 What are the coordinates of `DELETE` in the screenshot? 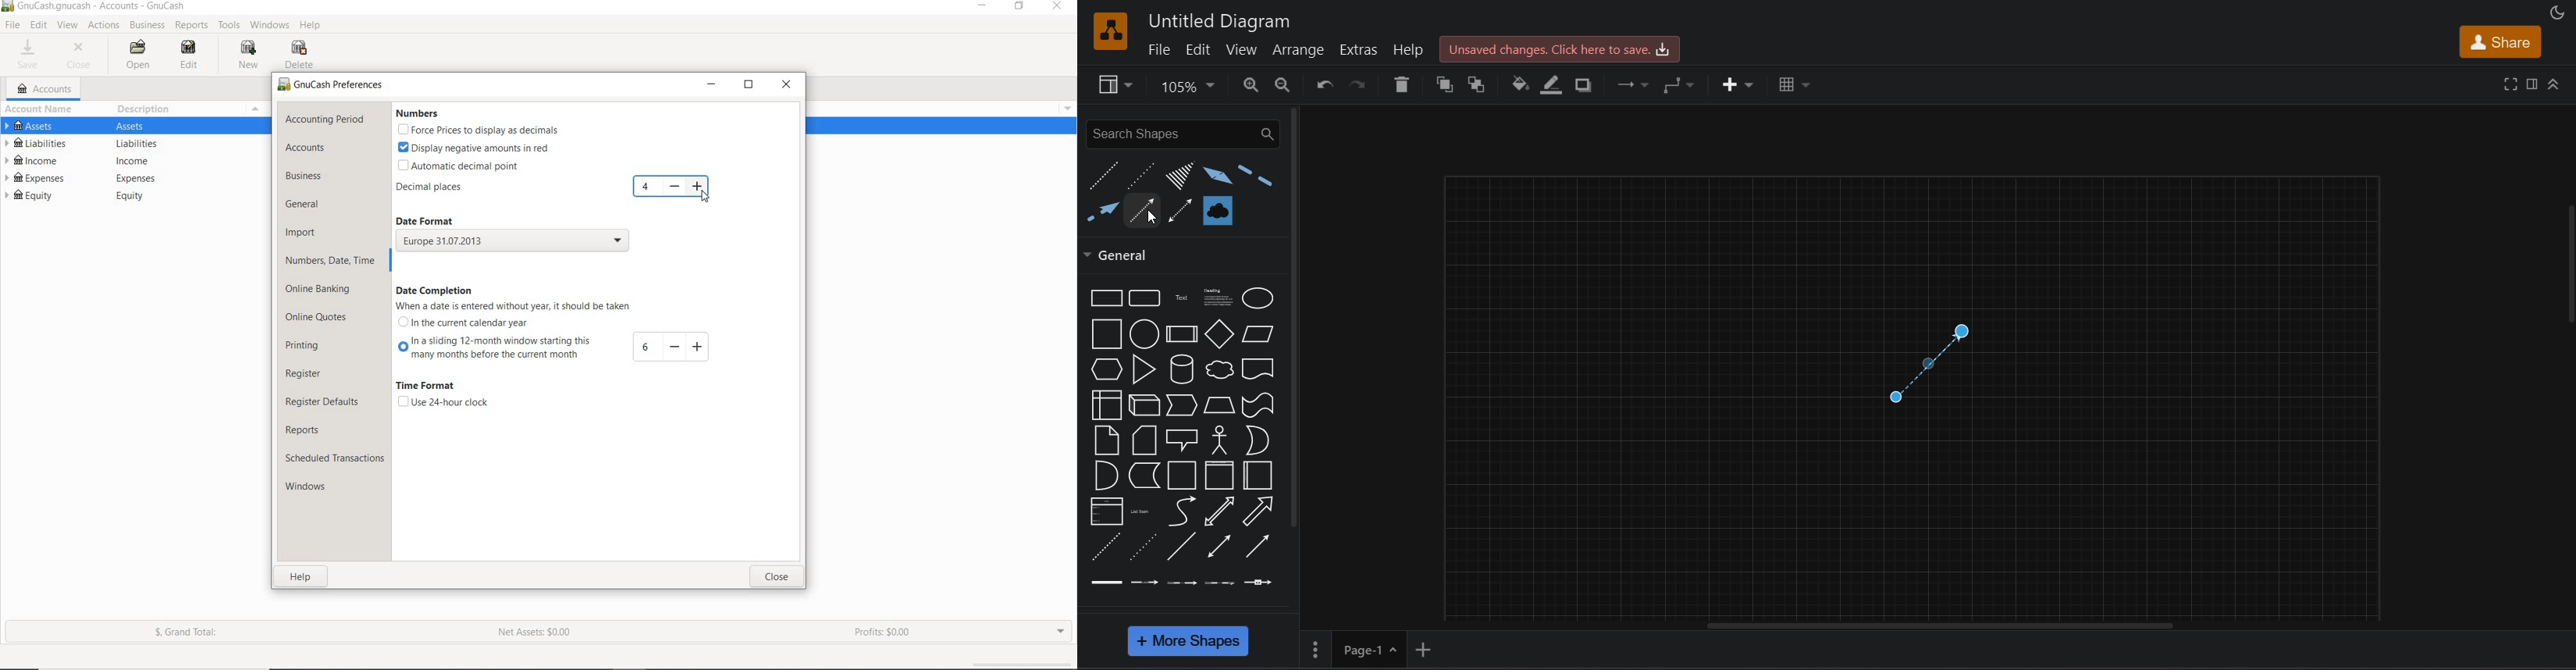 It's located at (301, 55).